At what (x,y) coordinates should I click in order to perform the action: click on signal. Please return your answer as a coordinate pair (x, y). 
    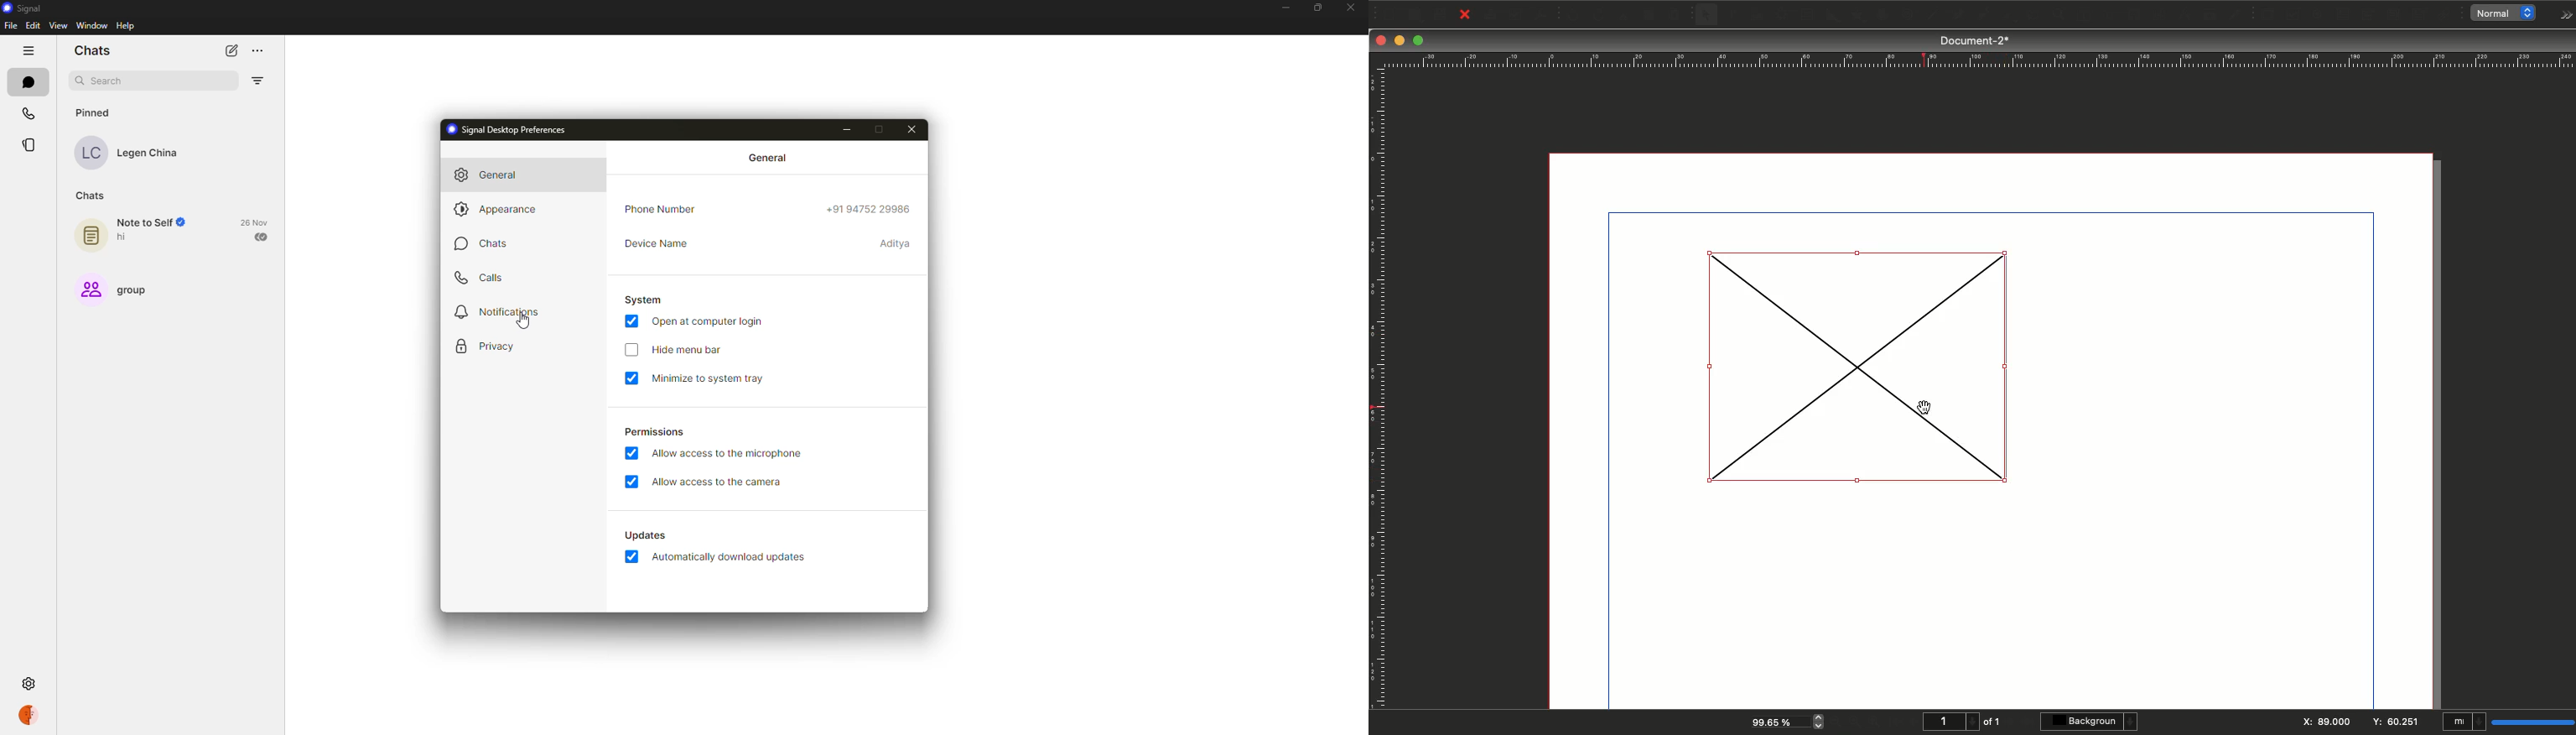
    Looking at the image, I should click on (26, 9).